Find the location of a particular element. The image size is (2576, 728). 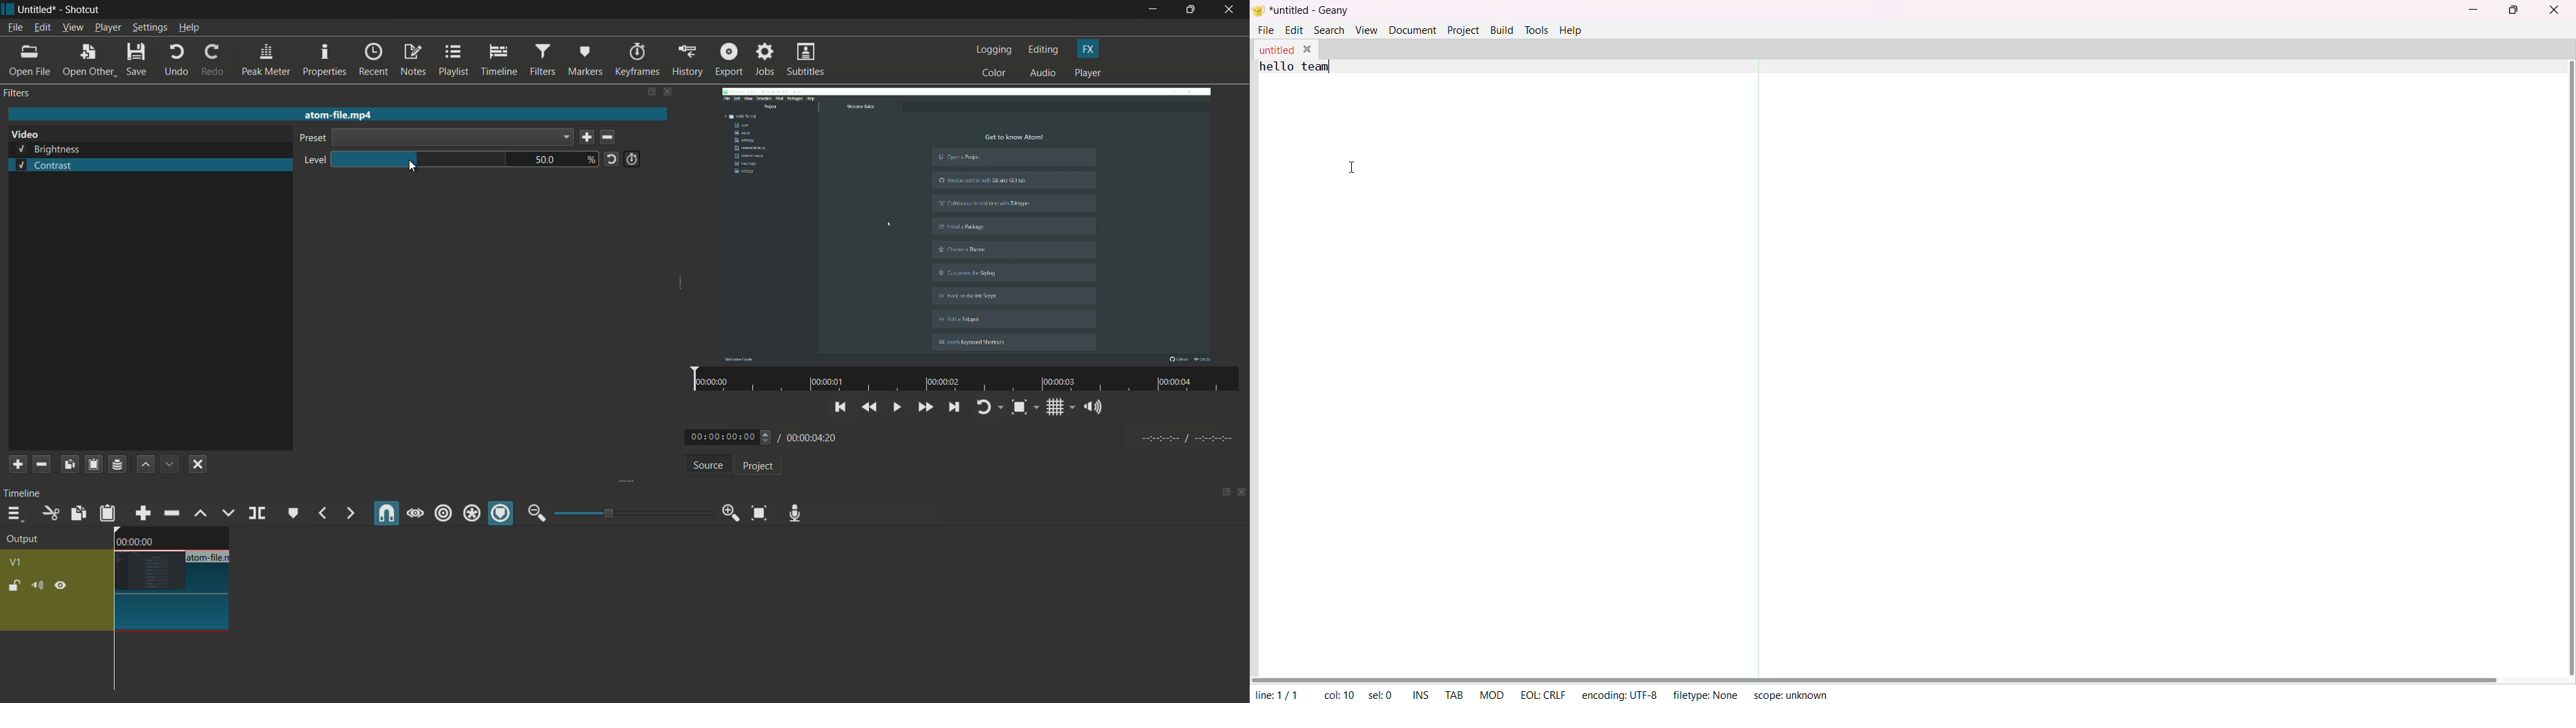

settings menu is located at coordinates (150, 28).